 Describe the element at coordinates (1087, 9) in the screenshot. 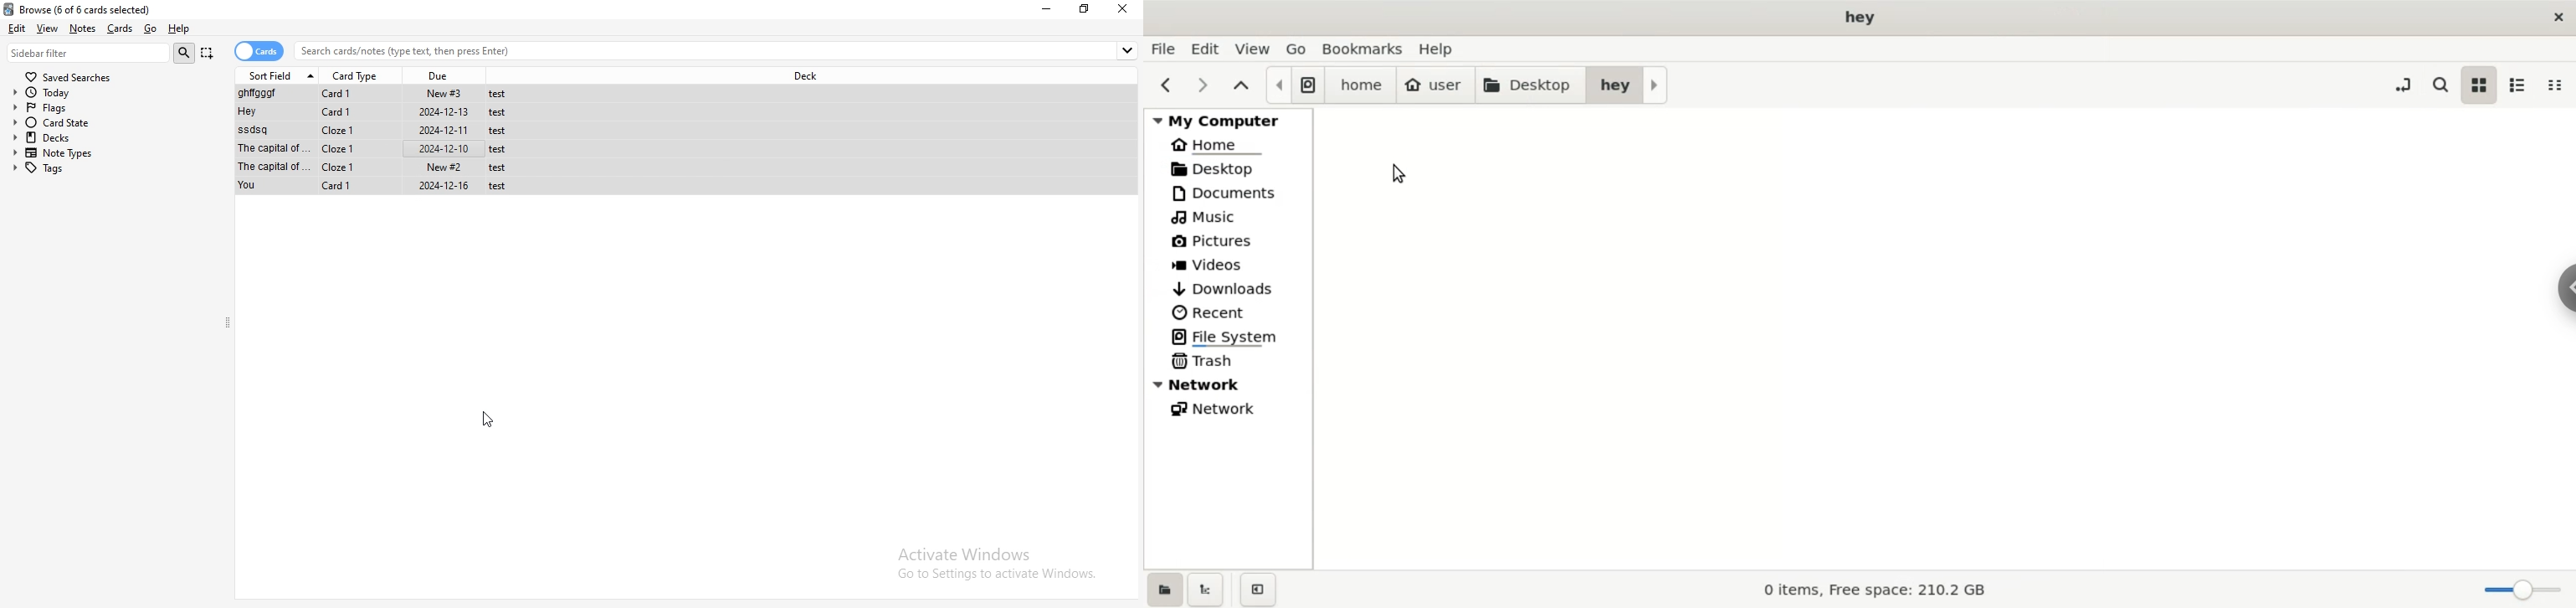

I see `Maximize` at that location.